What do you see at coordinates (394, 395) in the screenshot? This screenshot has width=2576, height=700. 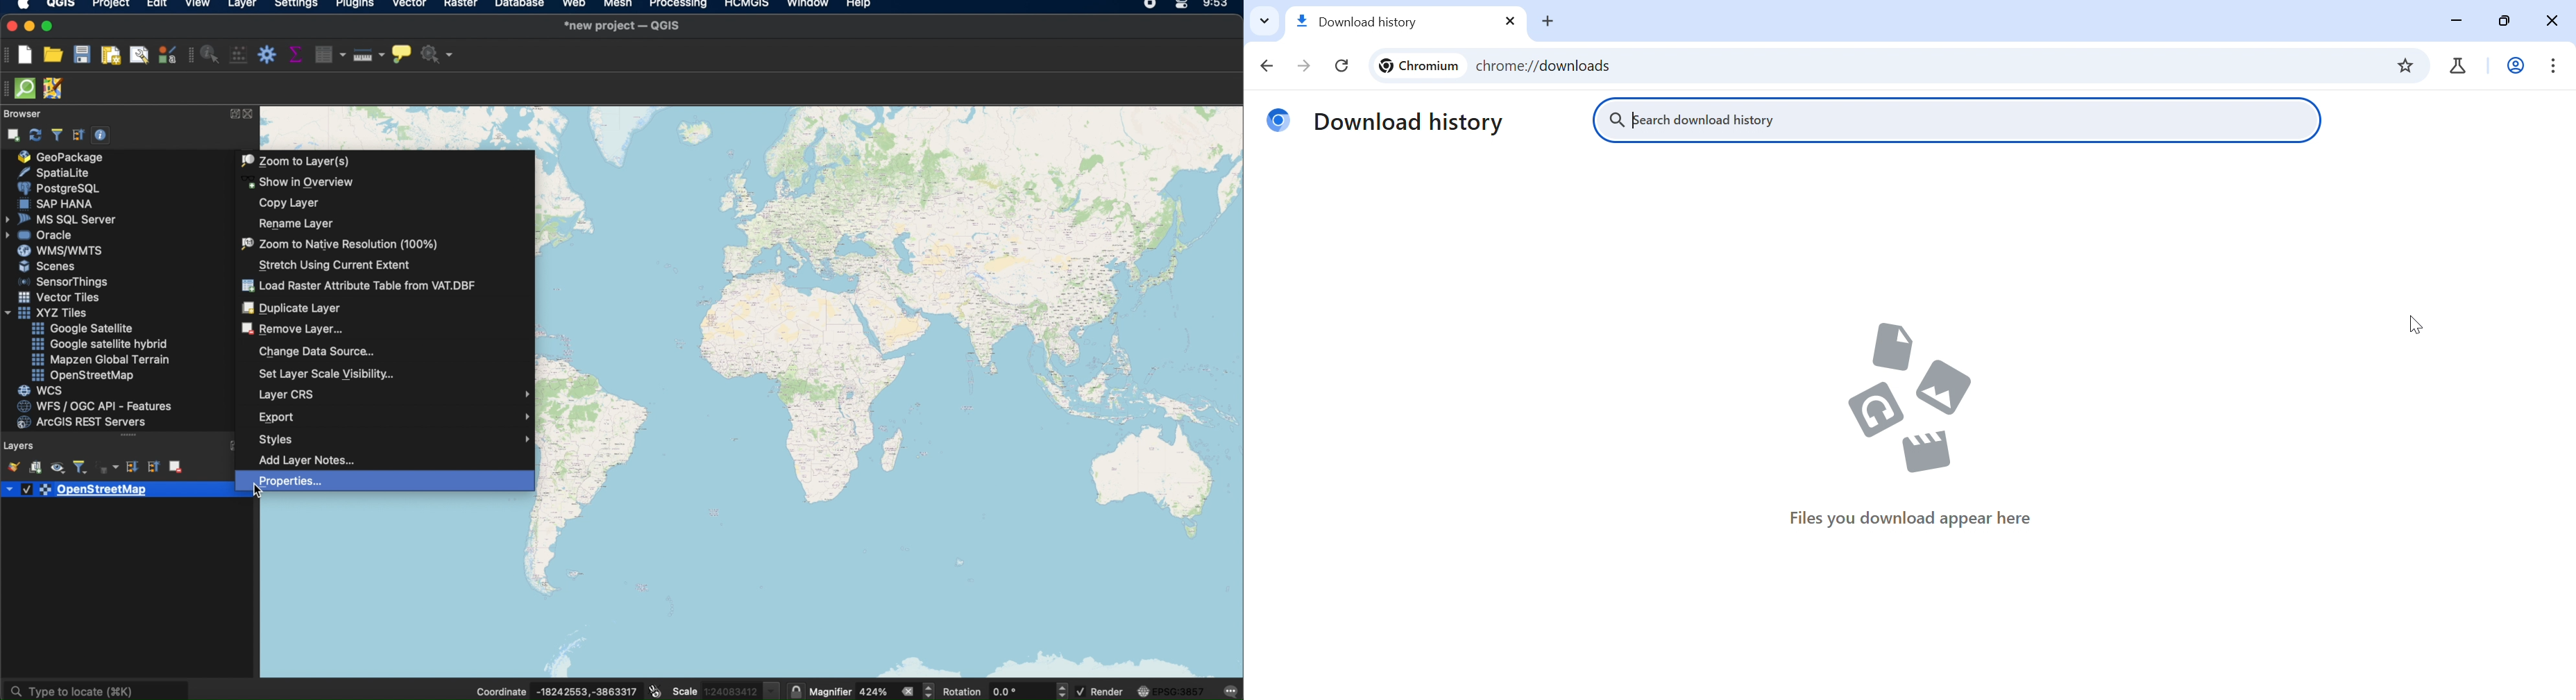 I see `layer crs` at bounding box center [394, 395].